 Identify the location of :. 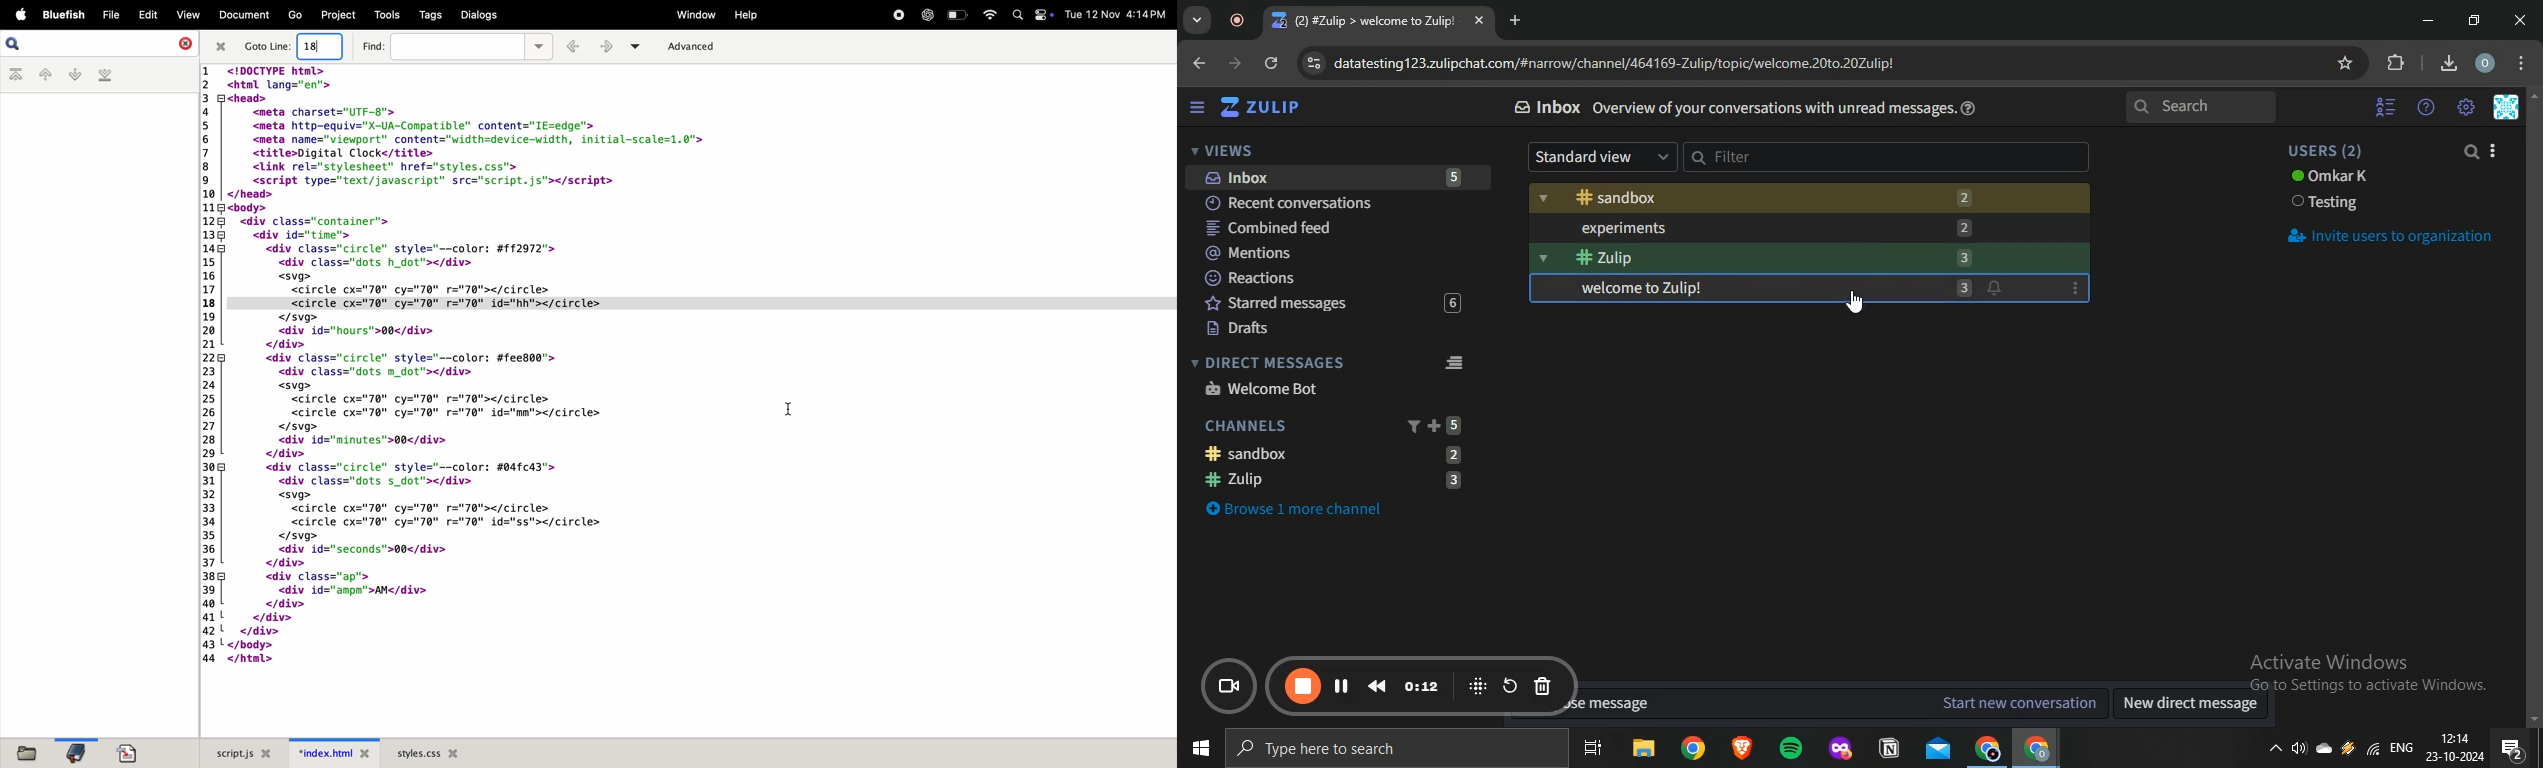
(1478, 179).